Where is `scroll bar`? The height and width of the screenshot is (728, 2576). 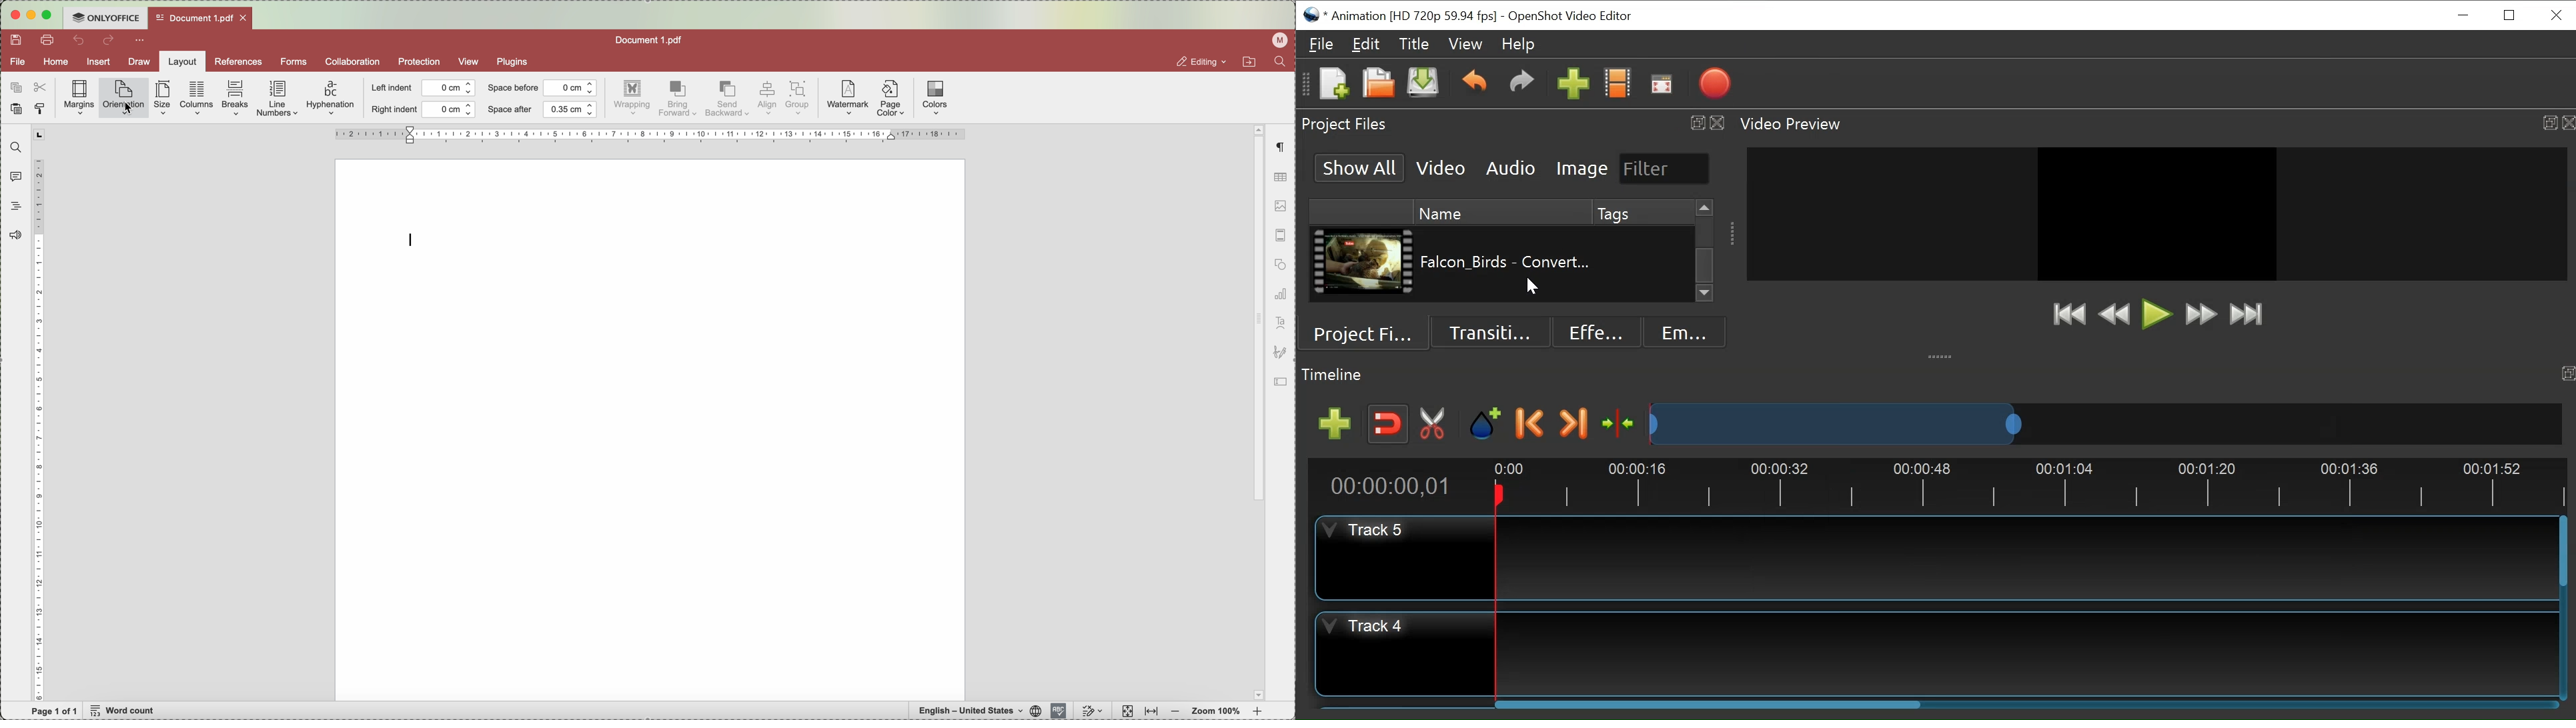
scroll bar is located at coordinates (1257, 315).